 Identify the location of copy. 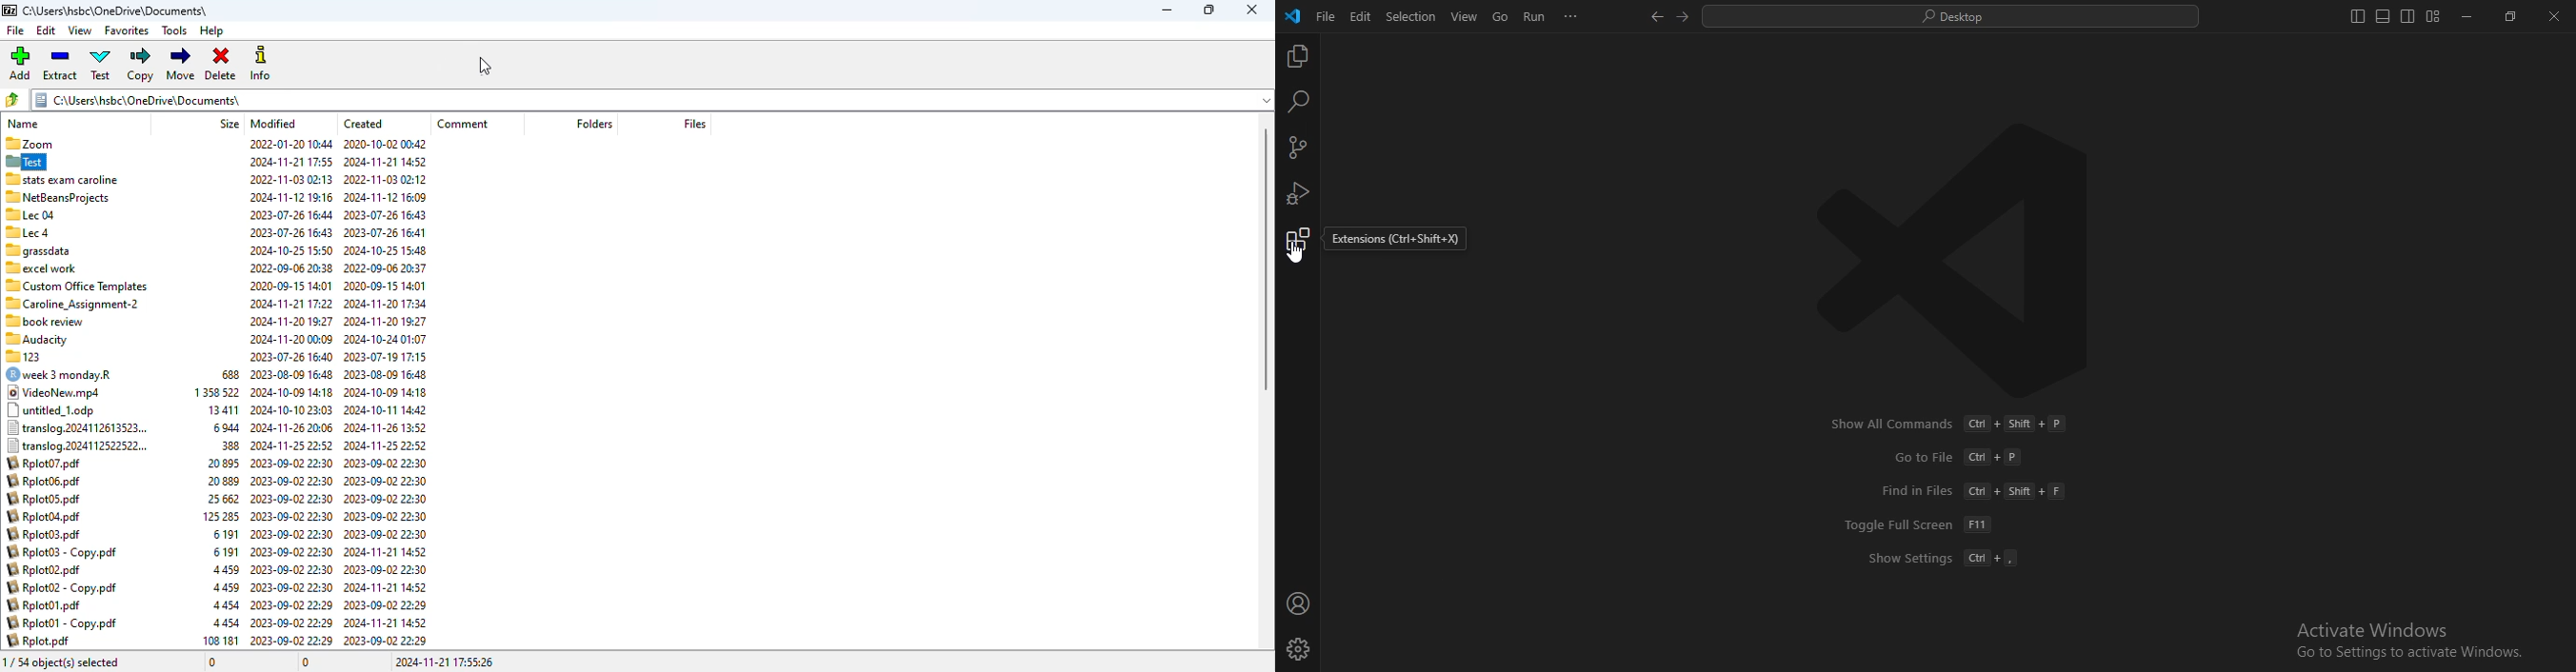
(142, 64).